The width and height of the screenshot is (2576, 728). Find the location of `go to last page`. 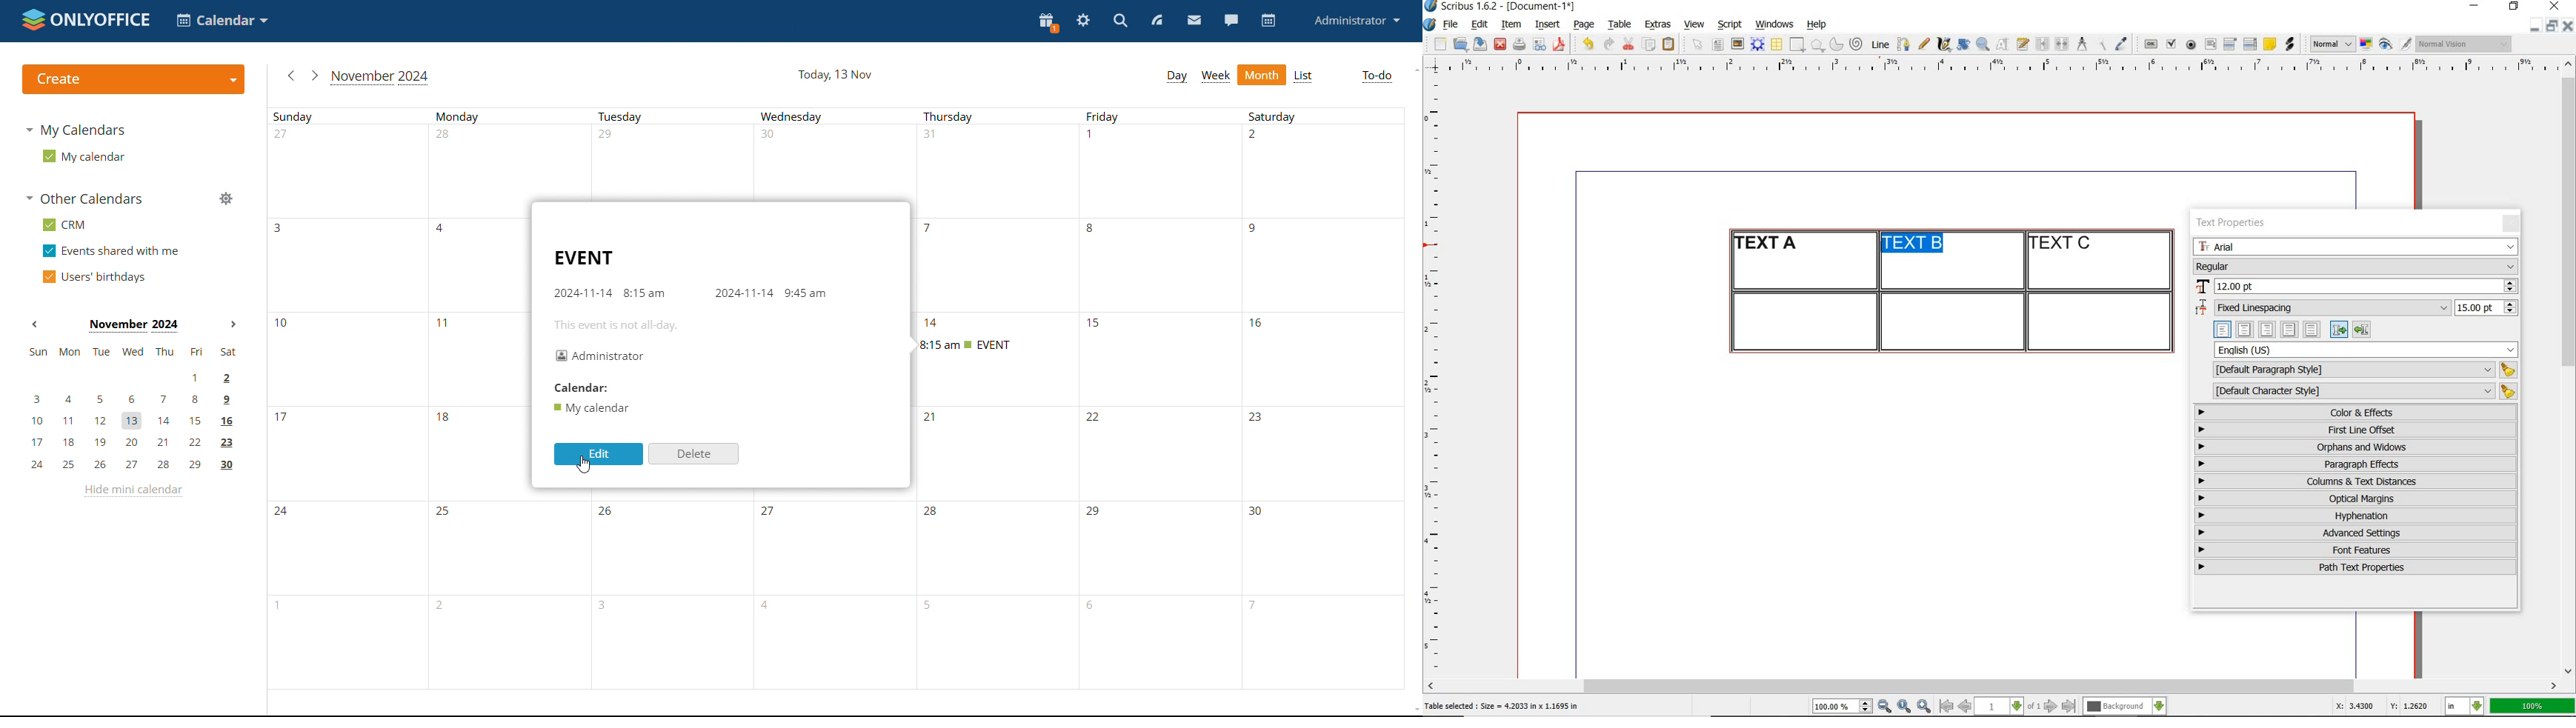

go to last page is located at coordinates (2070, 707).